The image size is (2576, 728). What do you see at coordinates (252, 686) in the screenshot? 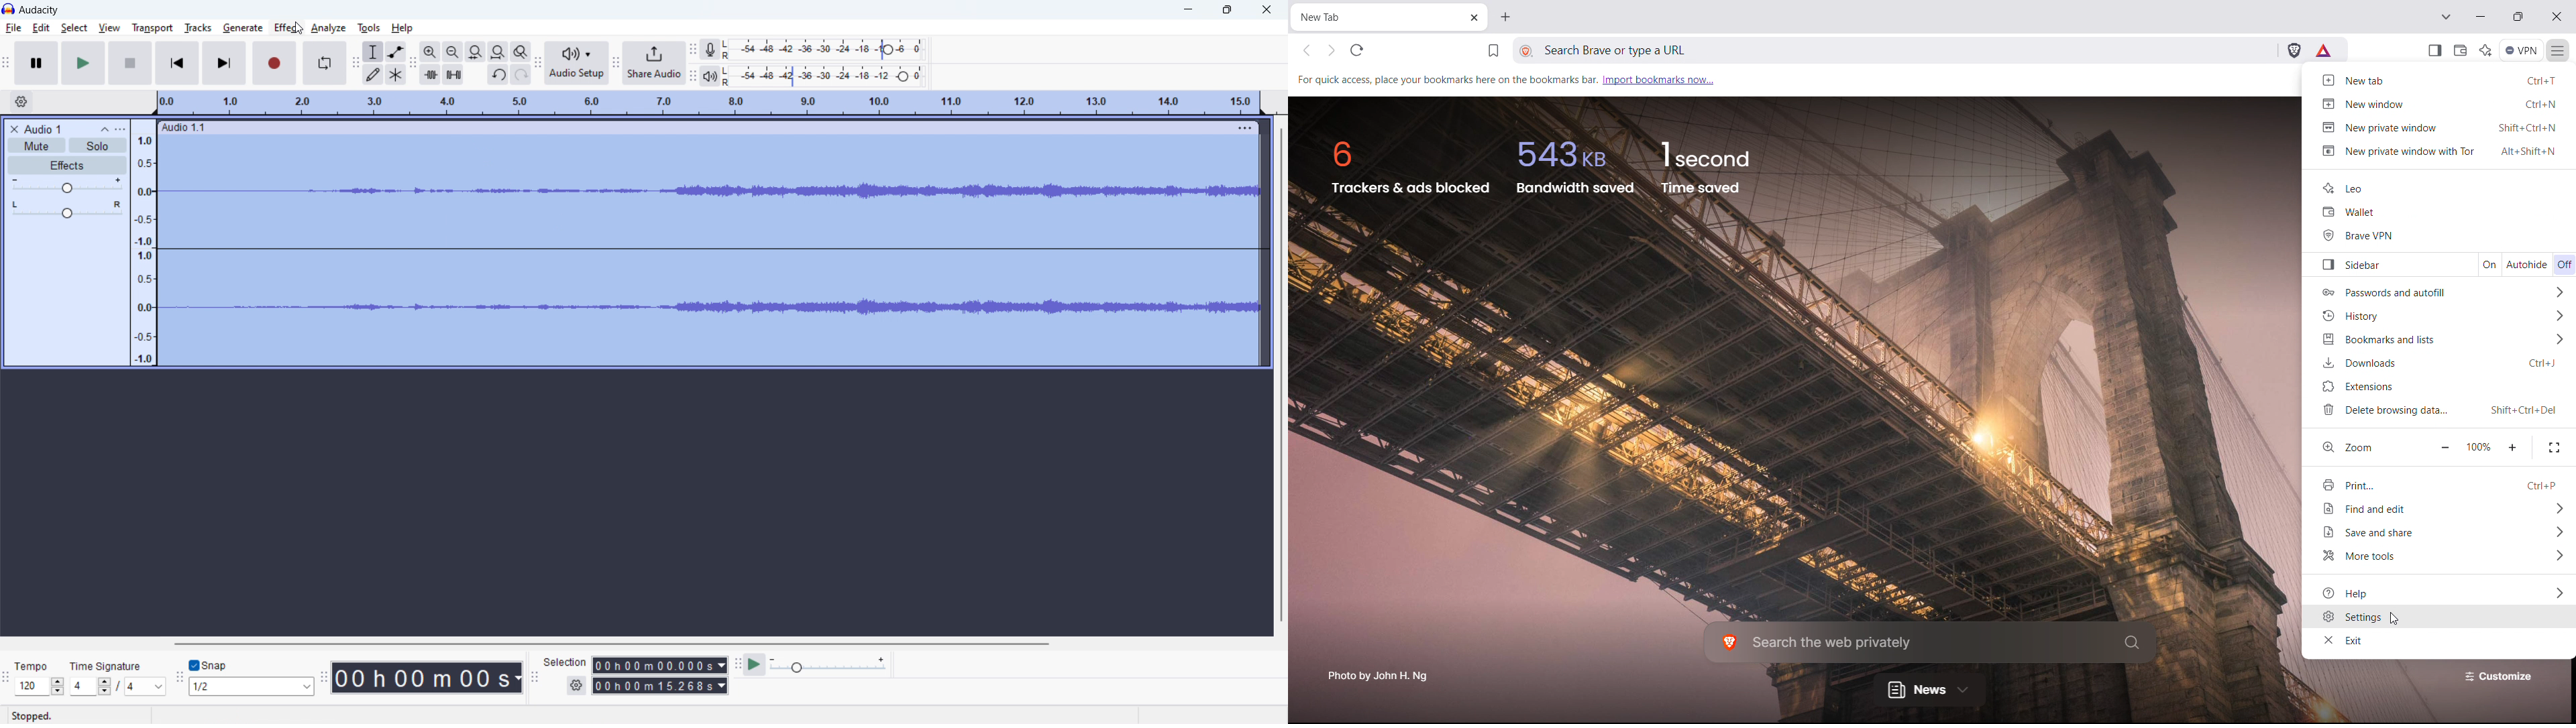
I see `1/2 (select snapping)` at bounding box center [252, 686].